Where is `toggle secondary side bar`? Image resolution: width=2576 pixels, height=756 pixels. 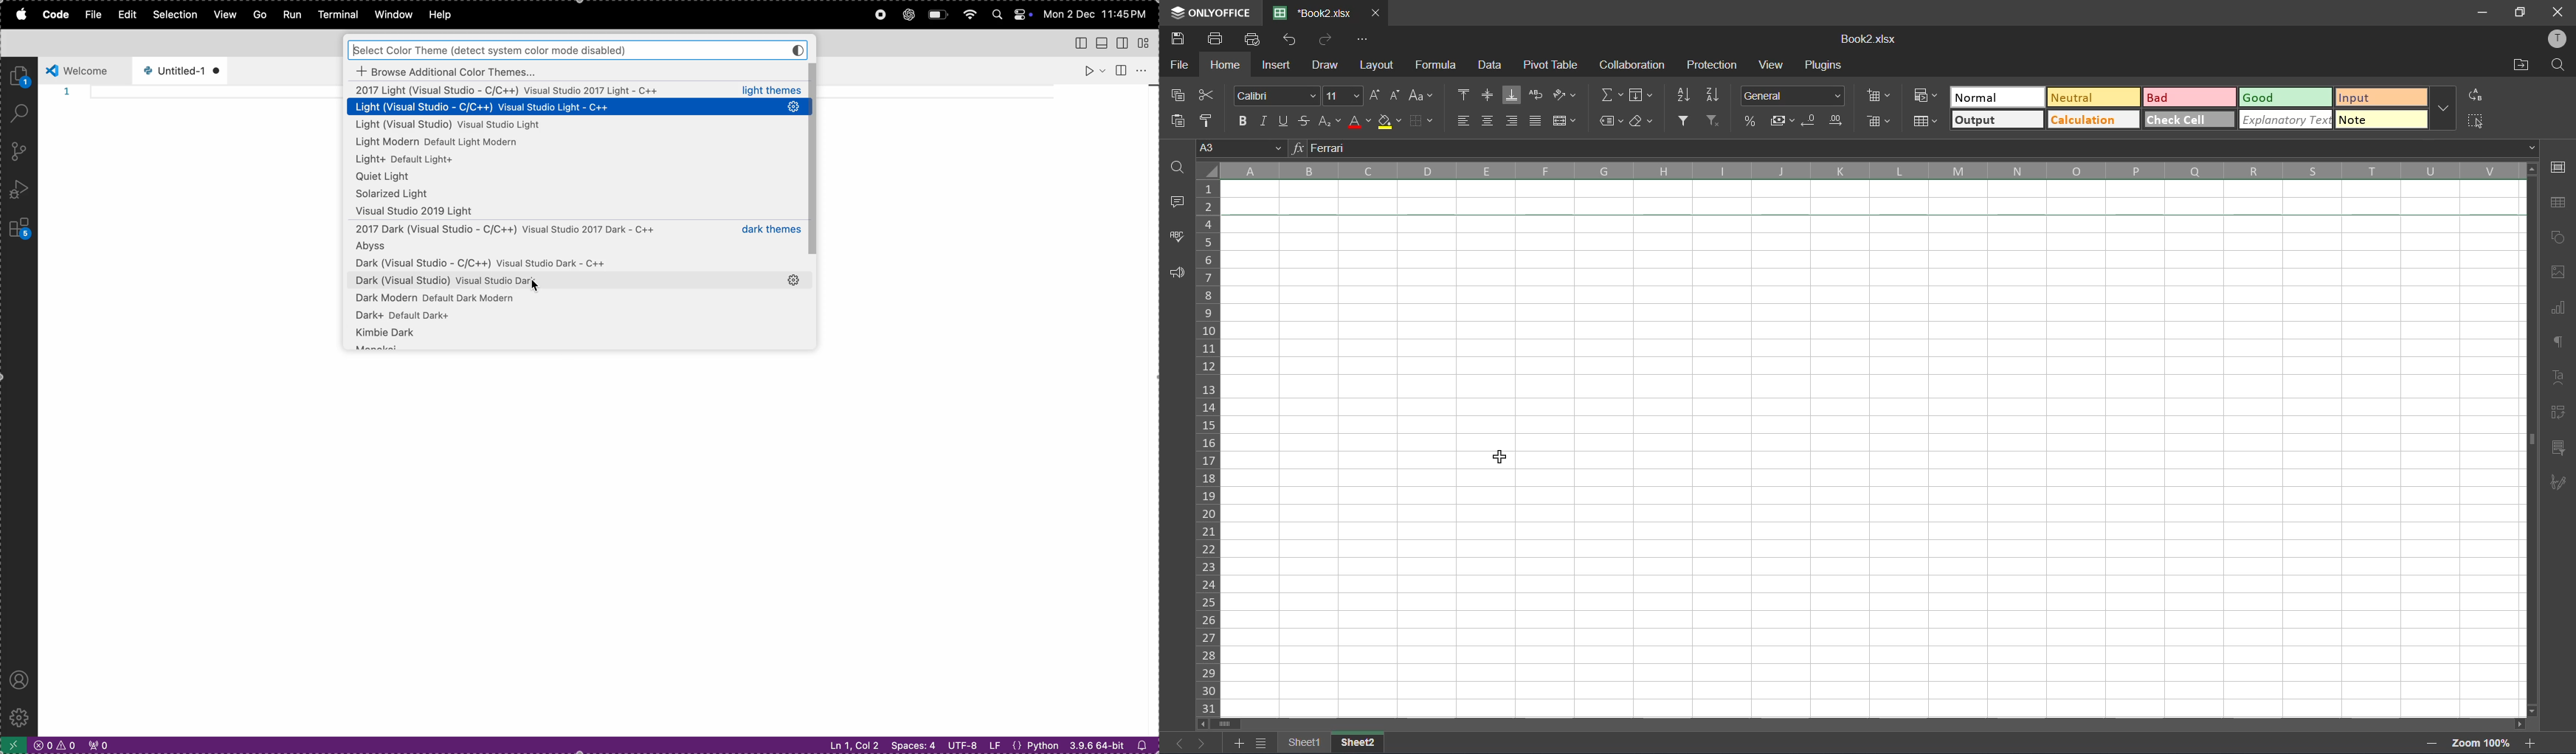
toggle secondary side bar is located at coordinates (1125, 42).